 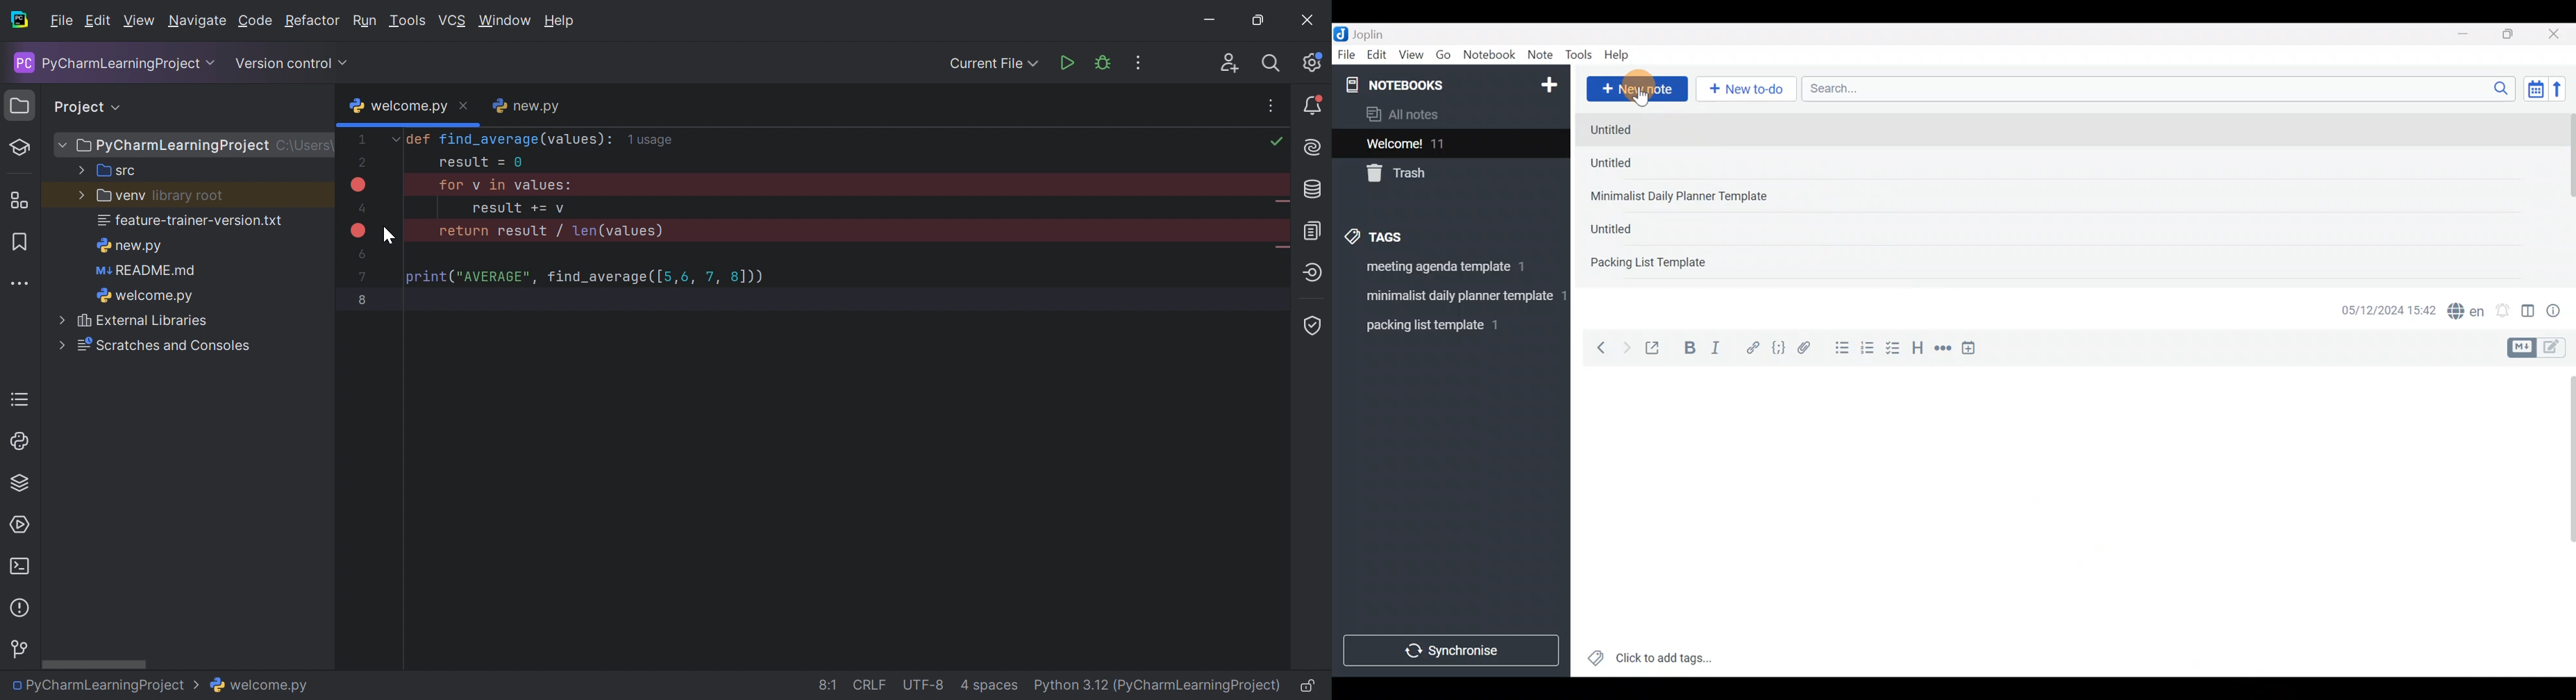 I want to click on Tags, so click(x=1404, y=235).